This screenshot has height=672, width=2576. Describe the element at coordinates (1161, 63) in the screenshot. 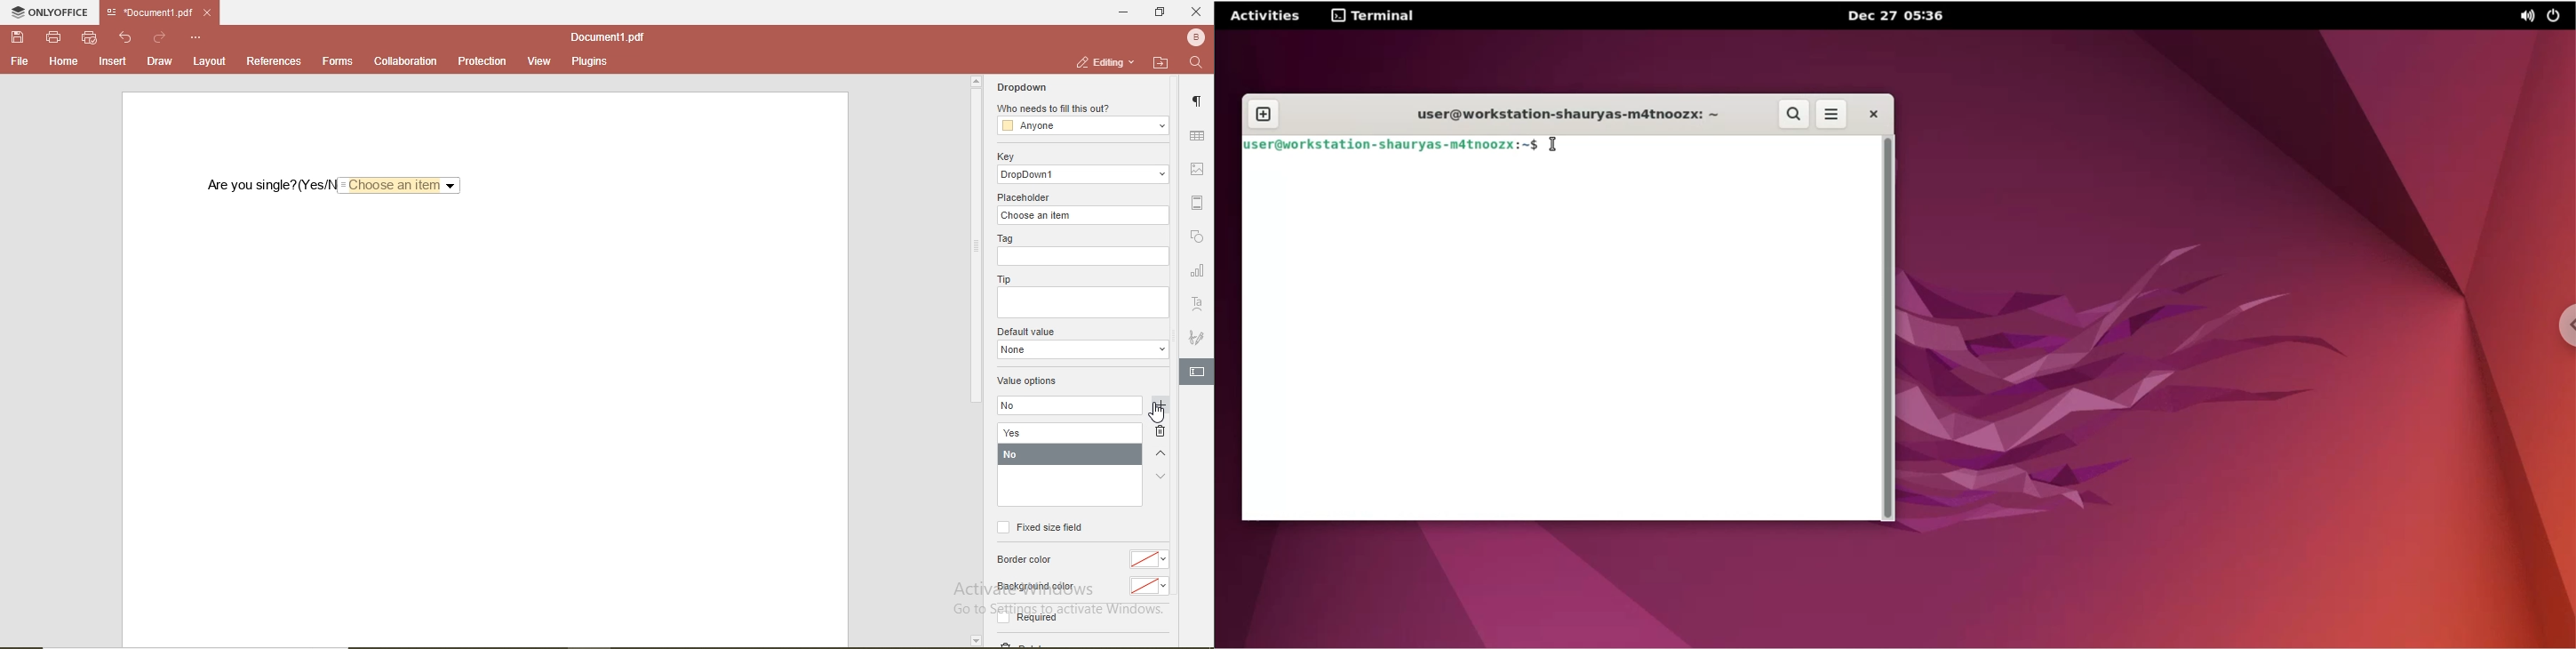

I see `open file location` at that location.